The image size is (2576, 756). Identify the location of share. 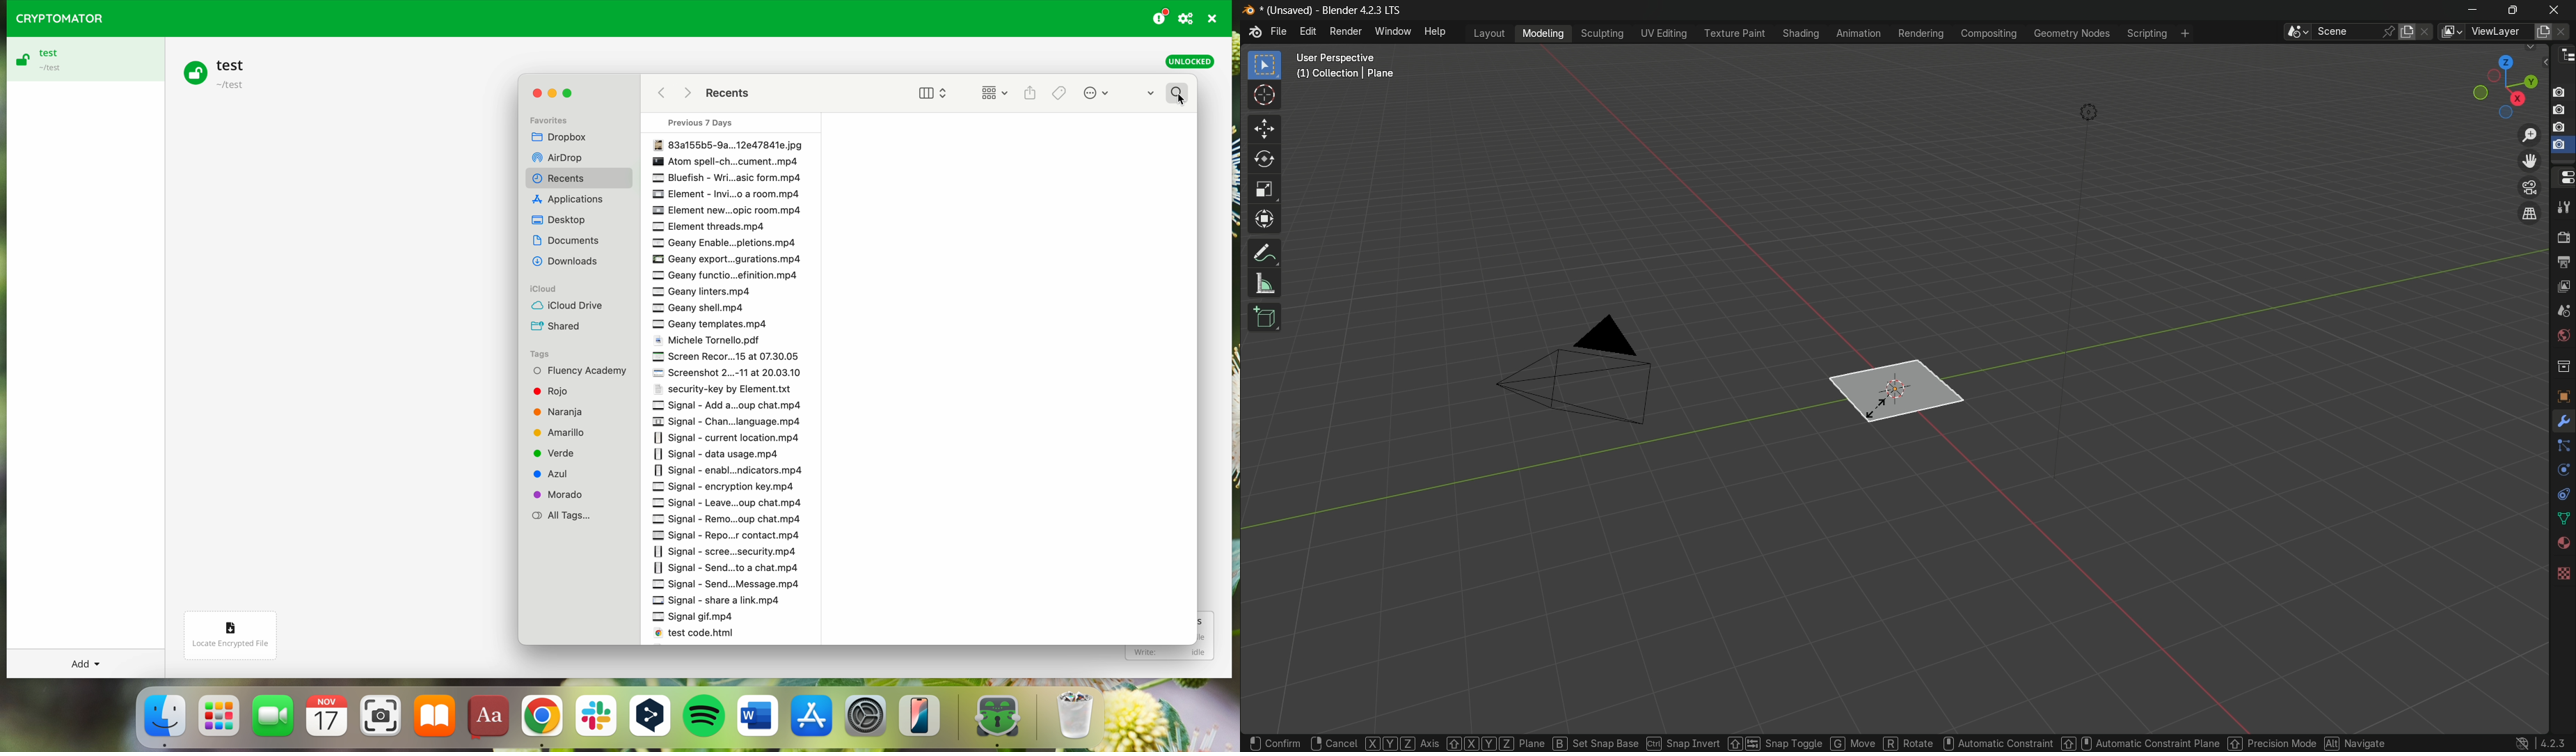
(1030, 95).